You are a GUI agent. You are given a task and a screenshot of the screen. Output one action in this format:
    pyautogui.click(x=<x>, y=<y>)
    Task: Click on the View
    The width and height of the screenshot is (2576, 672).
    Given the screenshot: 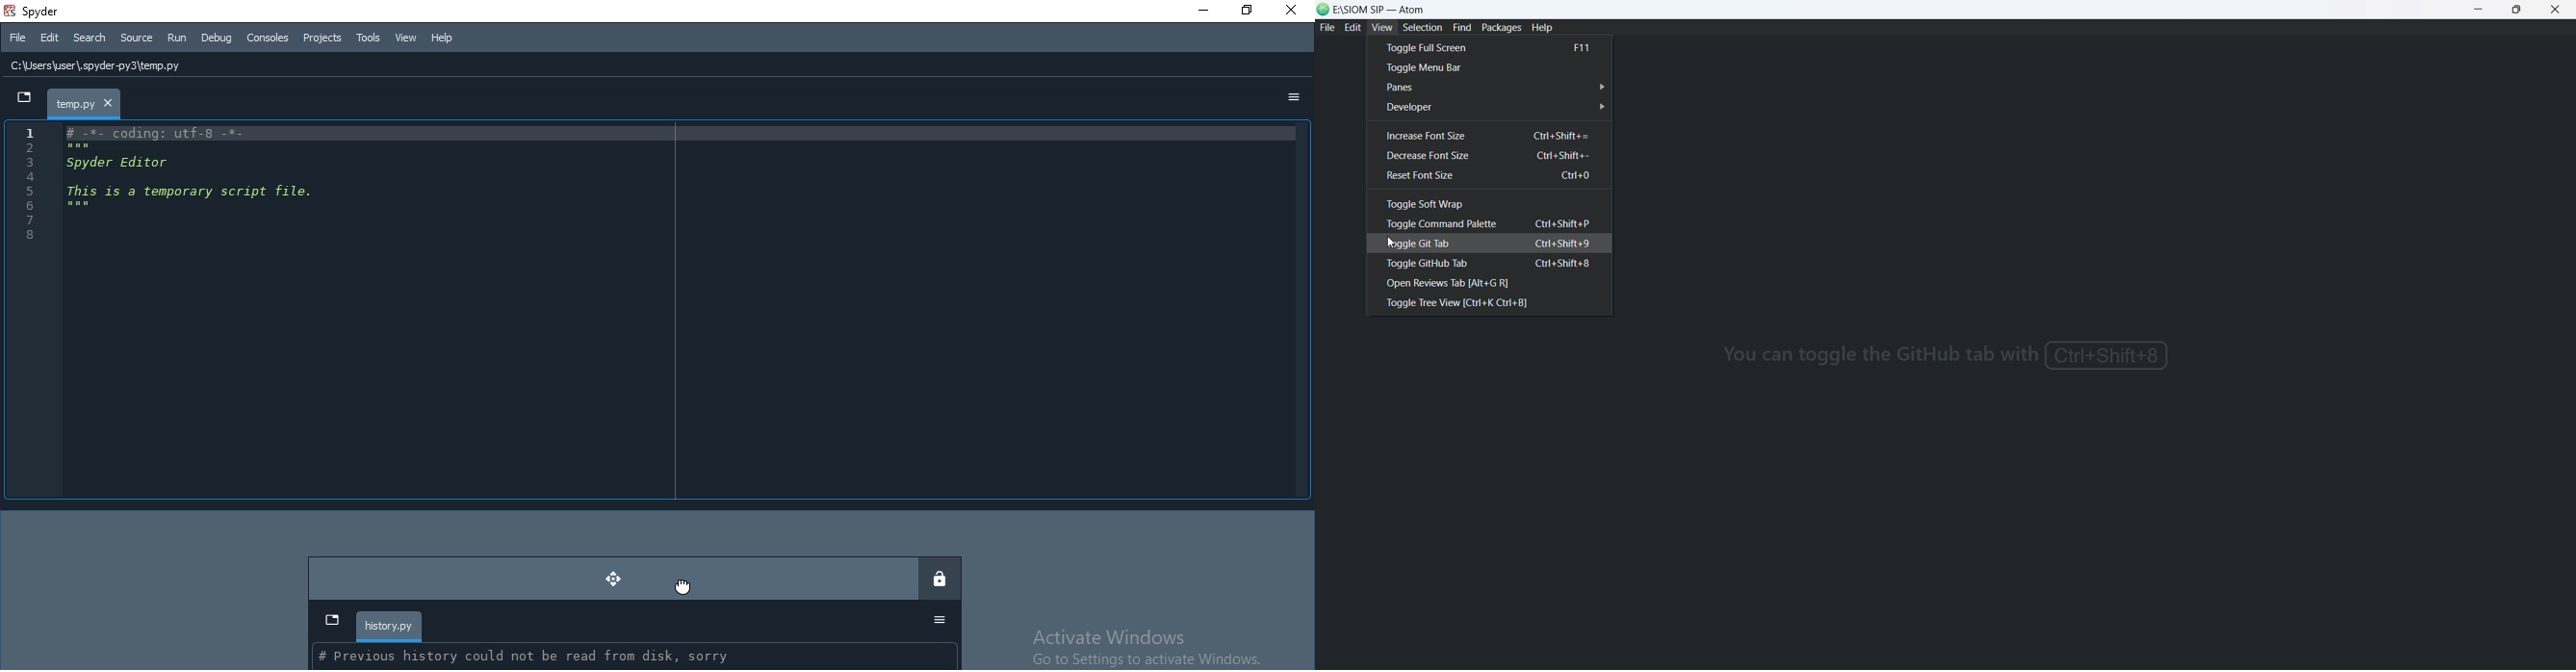 What is the action you would take?
    pyautogui.click(x=404, y=37)
    